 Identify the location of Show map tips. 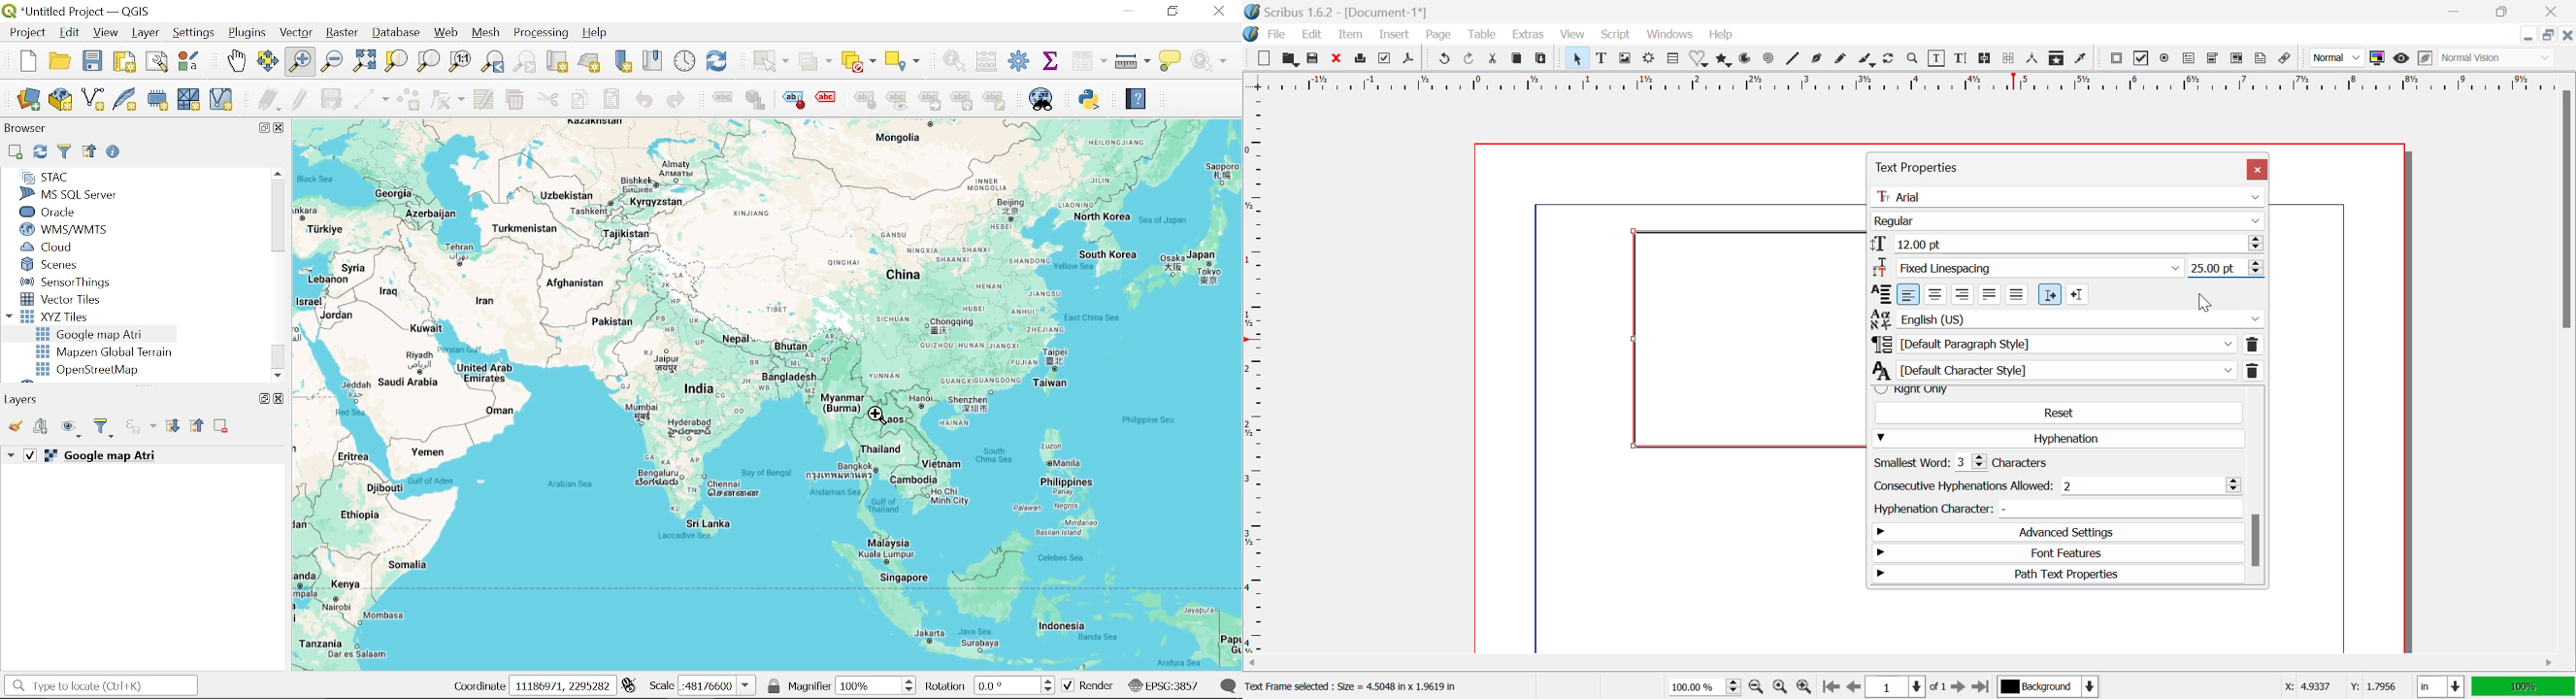
(1172, 60).